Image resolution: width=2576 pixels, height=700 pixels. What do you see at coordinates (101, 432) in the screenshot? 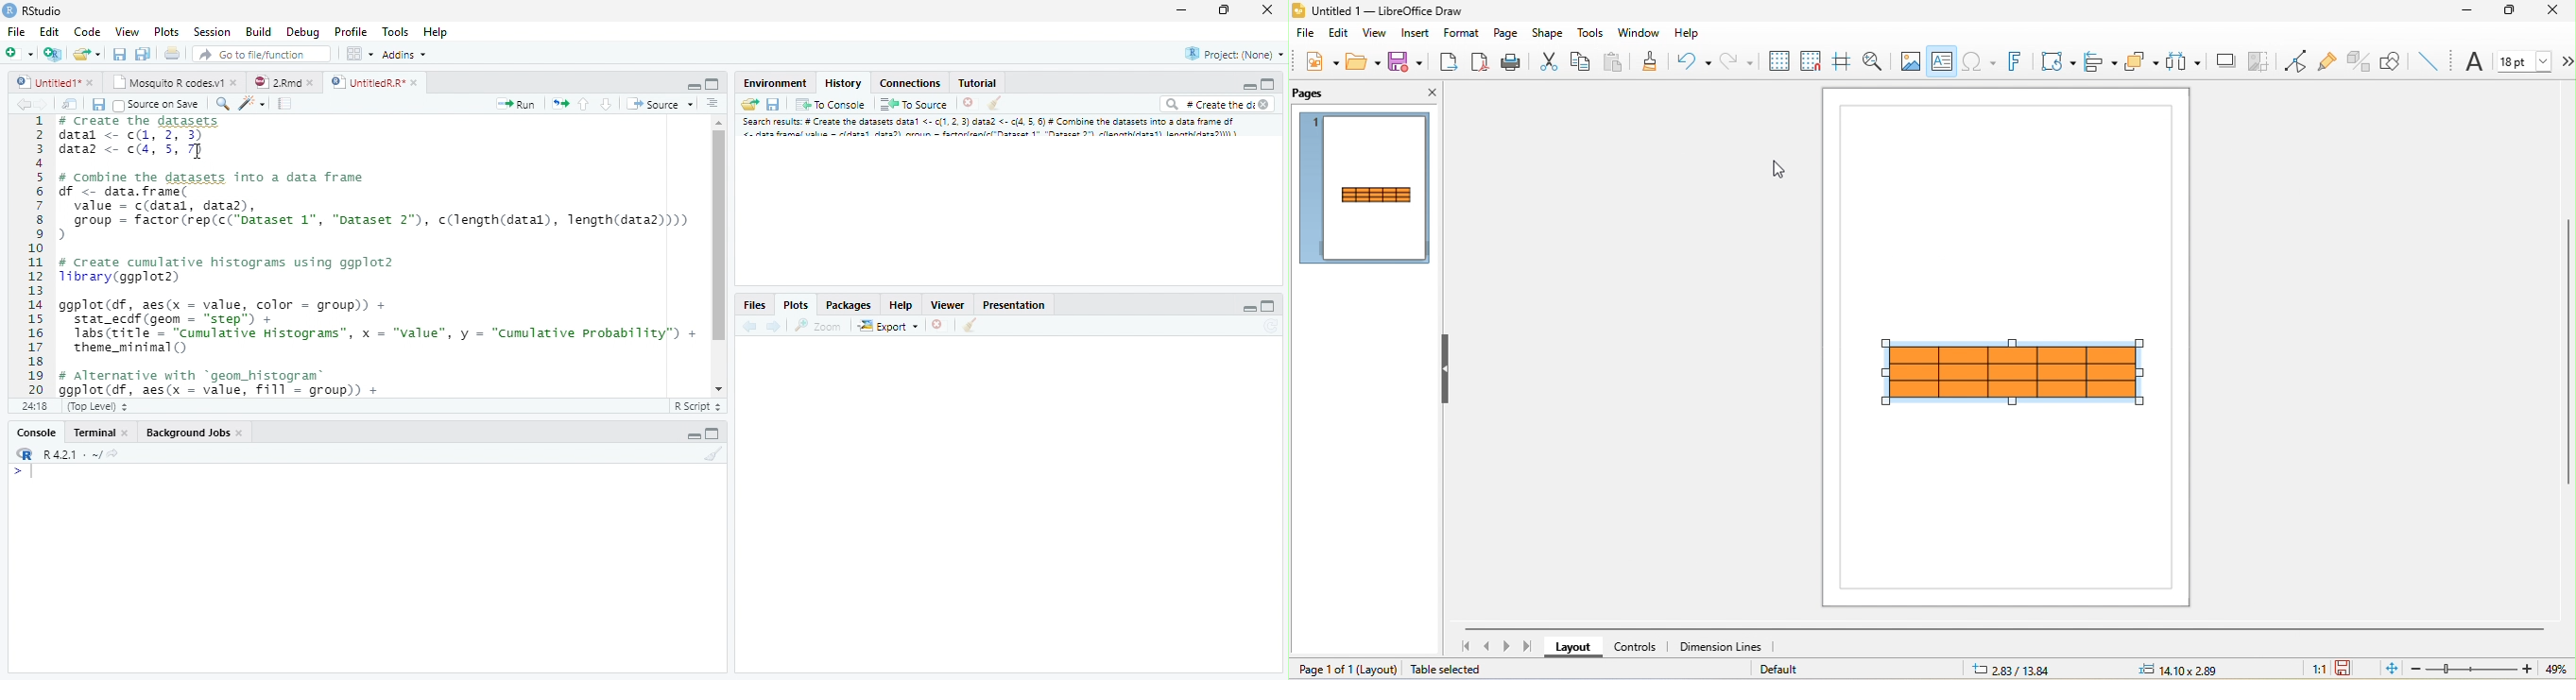
I see `Terminal` at bounding box center [101, 432].